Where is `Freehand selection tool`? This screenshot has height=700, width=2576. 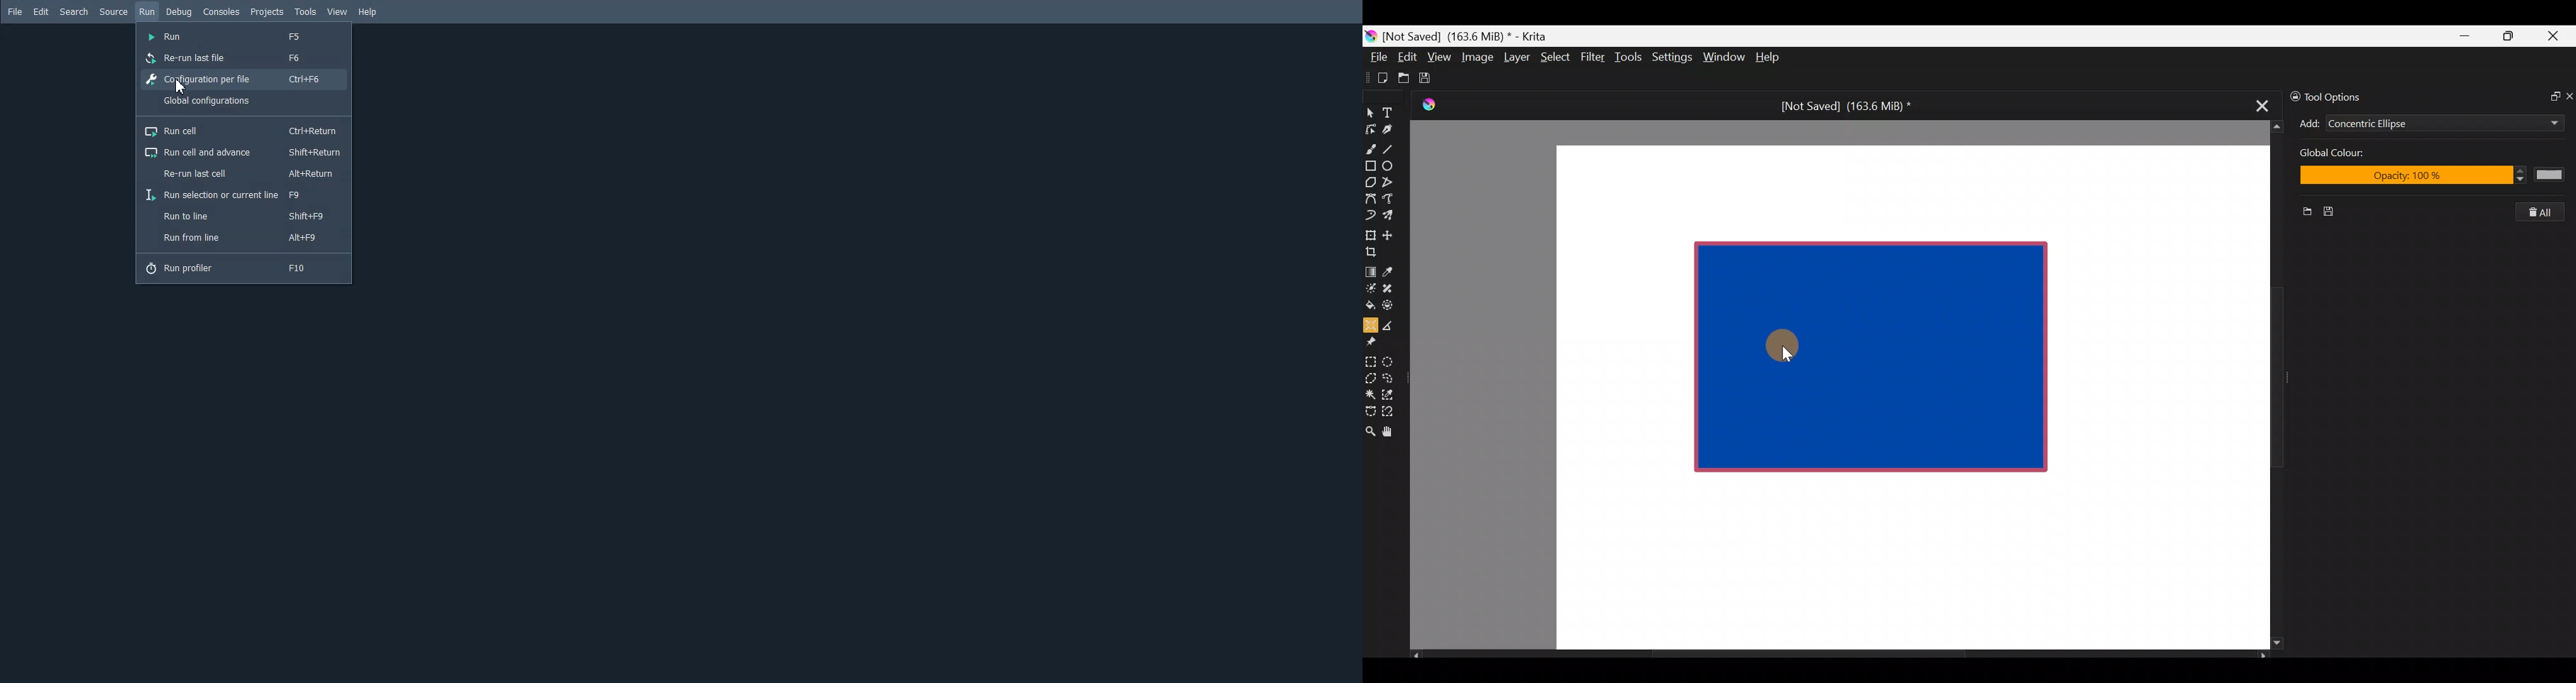 Freehand selection tool is located at coordinates (1390, 377).